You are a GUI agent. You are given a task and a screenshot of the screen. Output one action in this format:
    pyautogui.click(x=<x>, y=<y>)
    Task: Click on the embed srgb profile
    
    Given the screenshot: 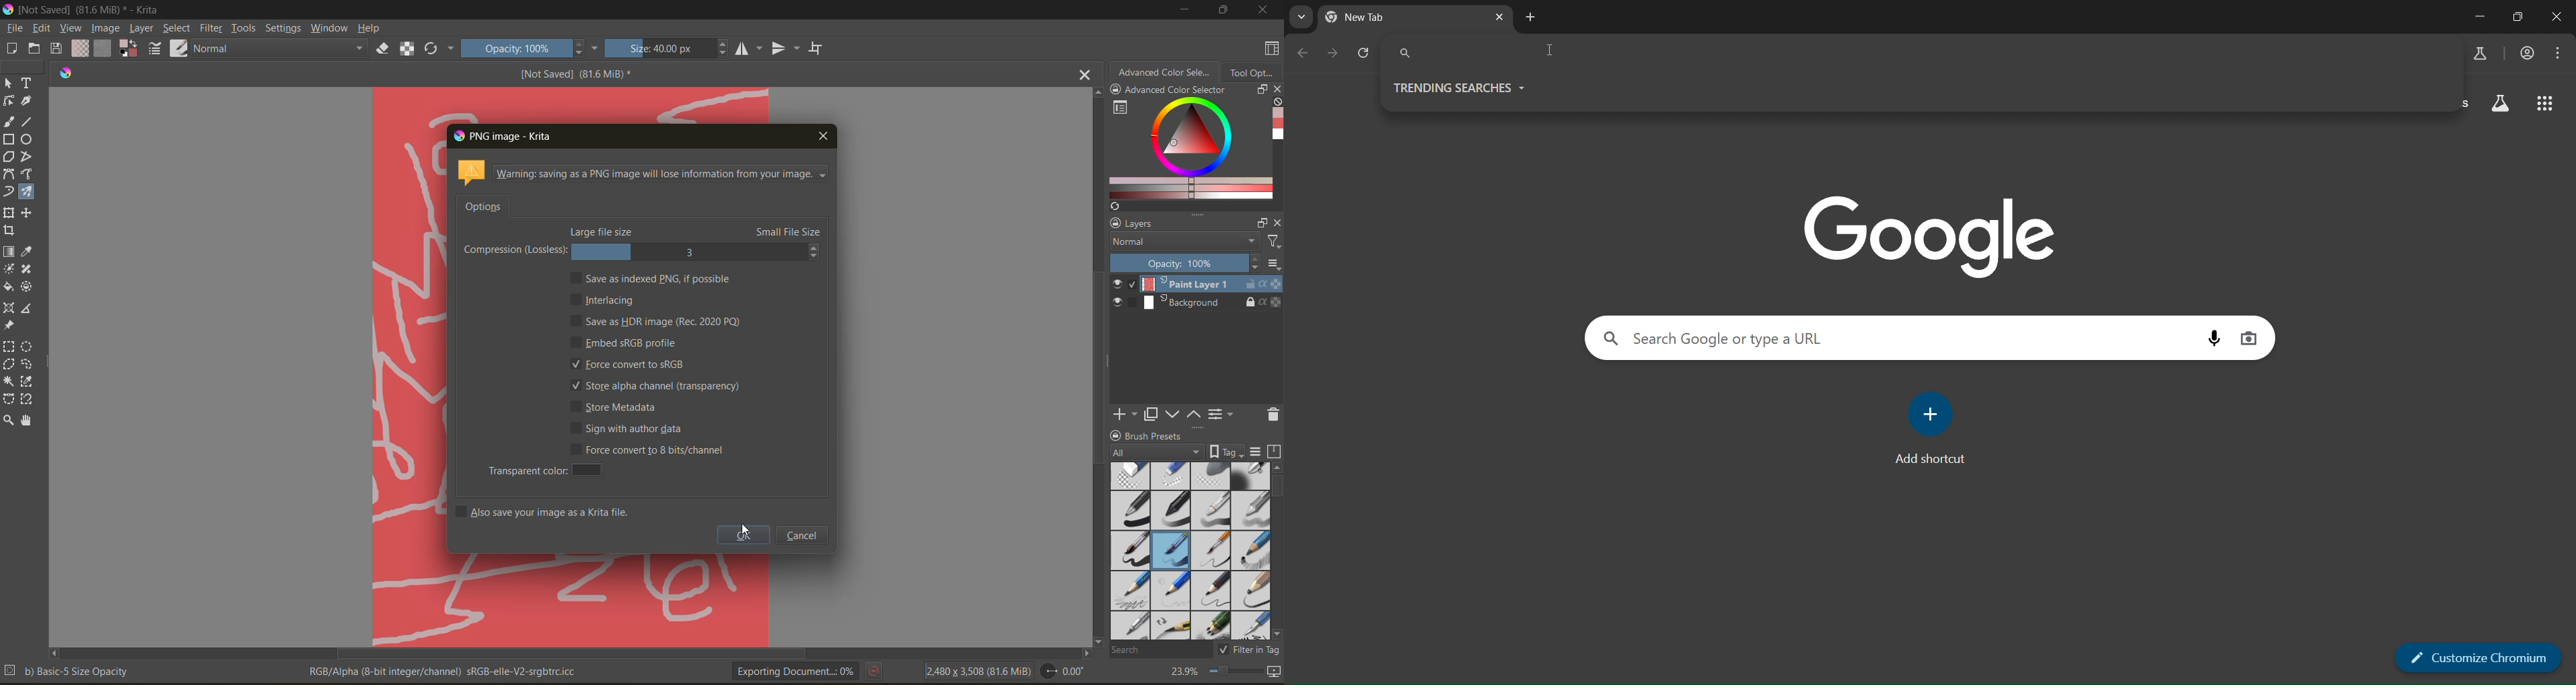 What is the action you would take?
    pyautogui.click(x=632, y=341)
    